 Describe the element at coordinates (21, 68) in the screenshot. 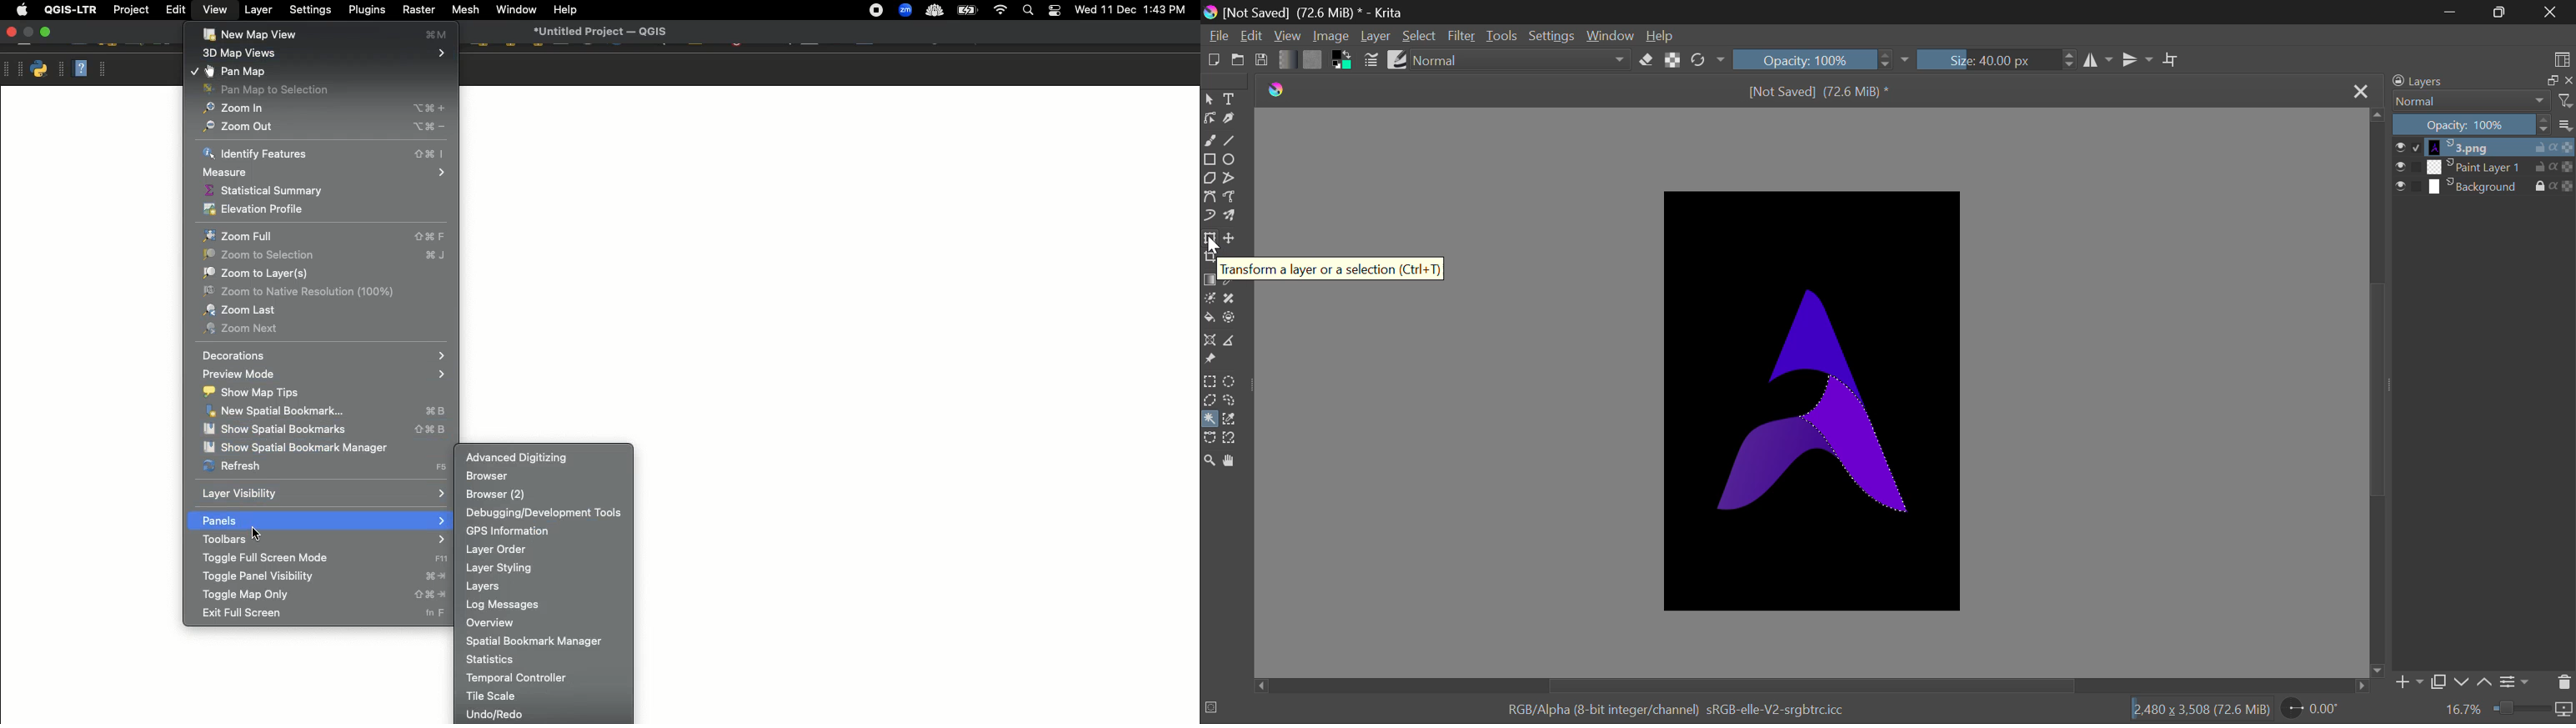

I see `` at that location.